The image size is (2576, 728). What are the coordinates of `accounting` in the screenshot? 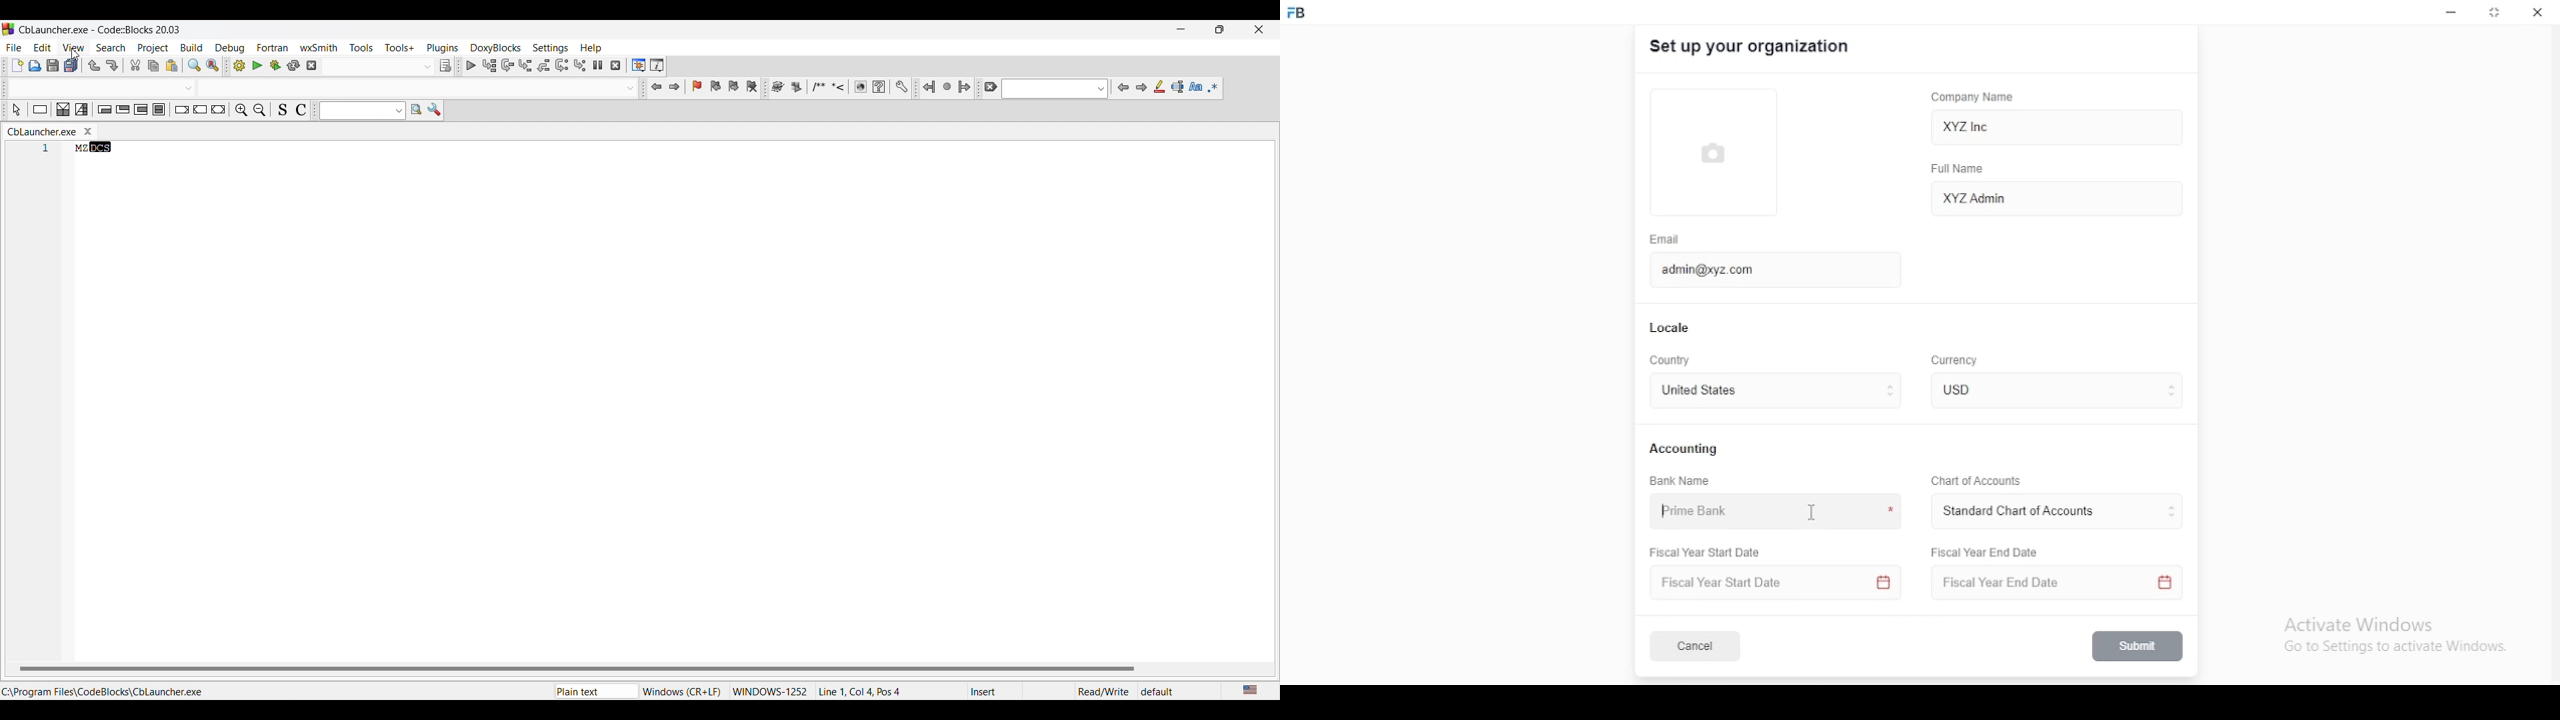 It's located at (1685, 448).